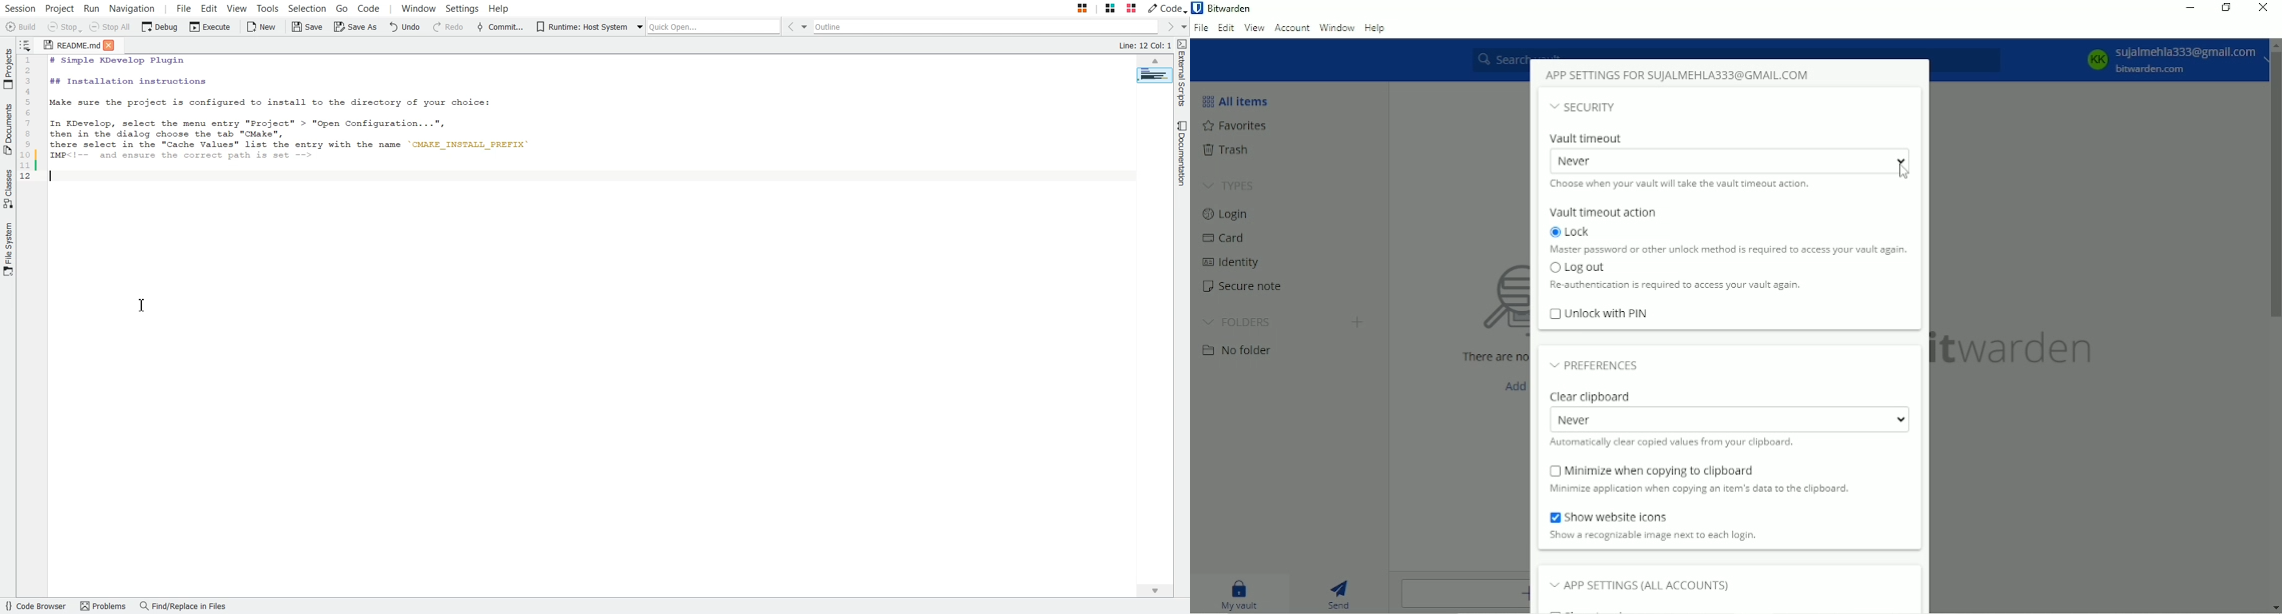 The width and height of the screenshot is (2296, 616). I want to click on Selection, so click(308, 7).